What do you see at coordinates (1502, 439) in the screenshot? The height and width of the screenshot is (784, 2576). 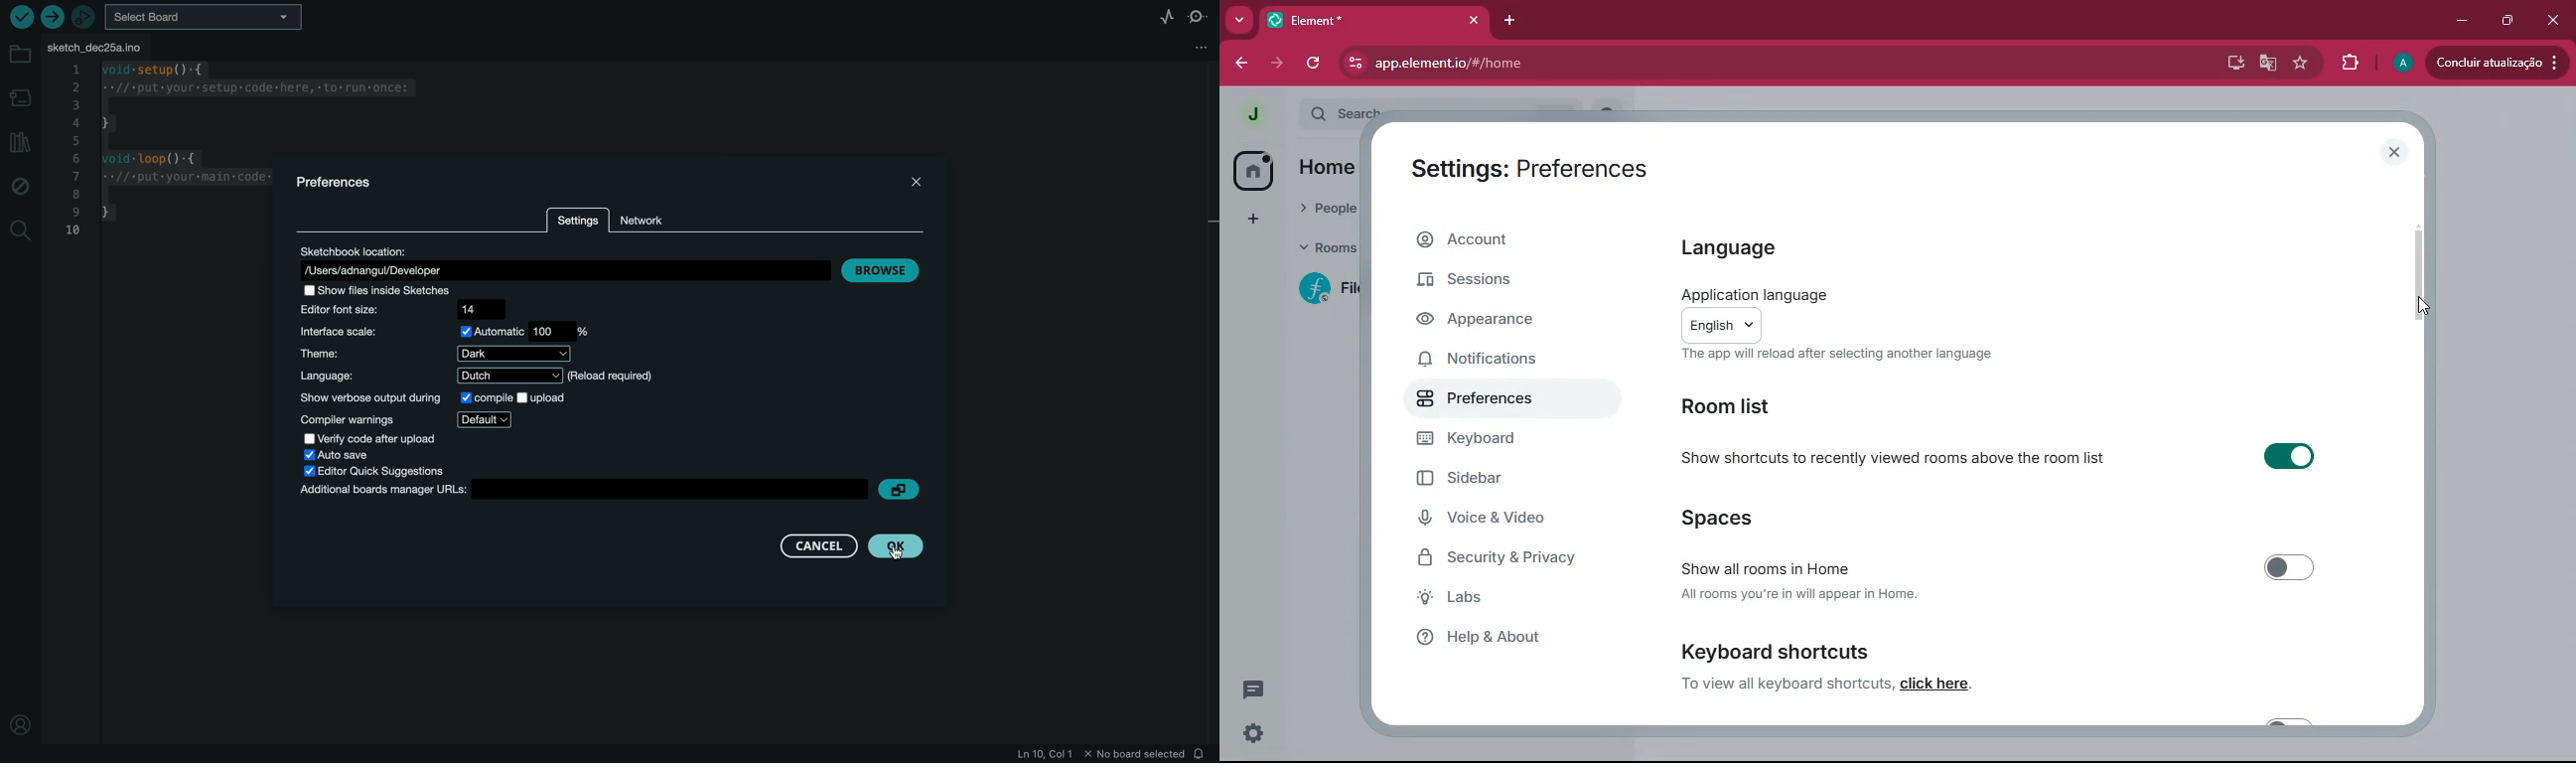 I see `keyboard` at bounding box center [1502, 439].